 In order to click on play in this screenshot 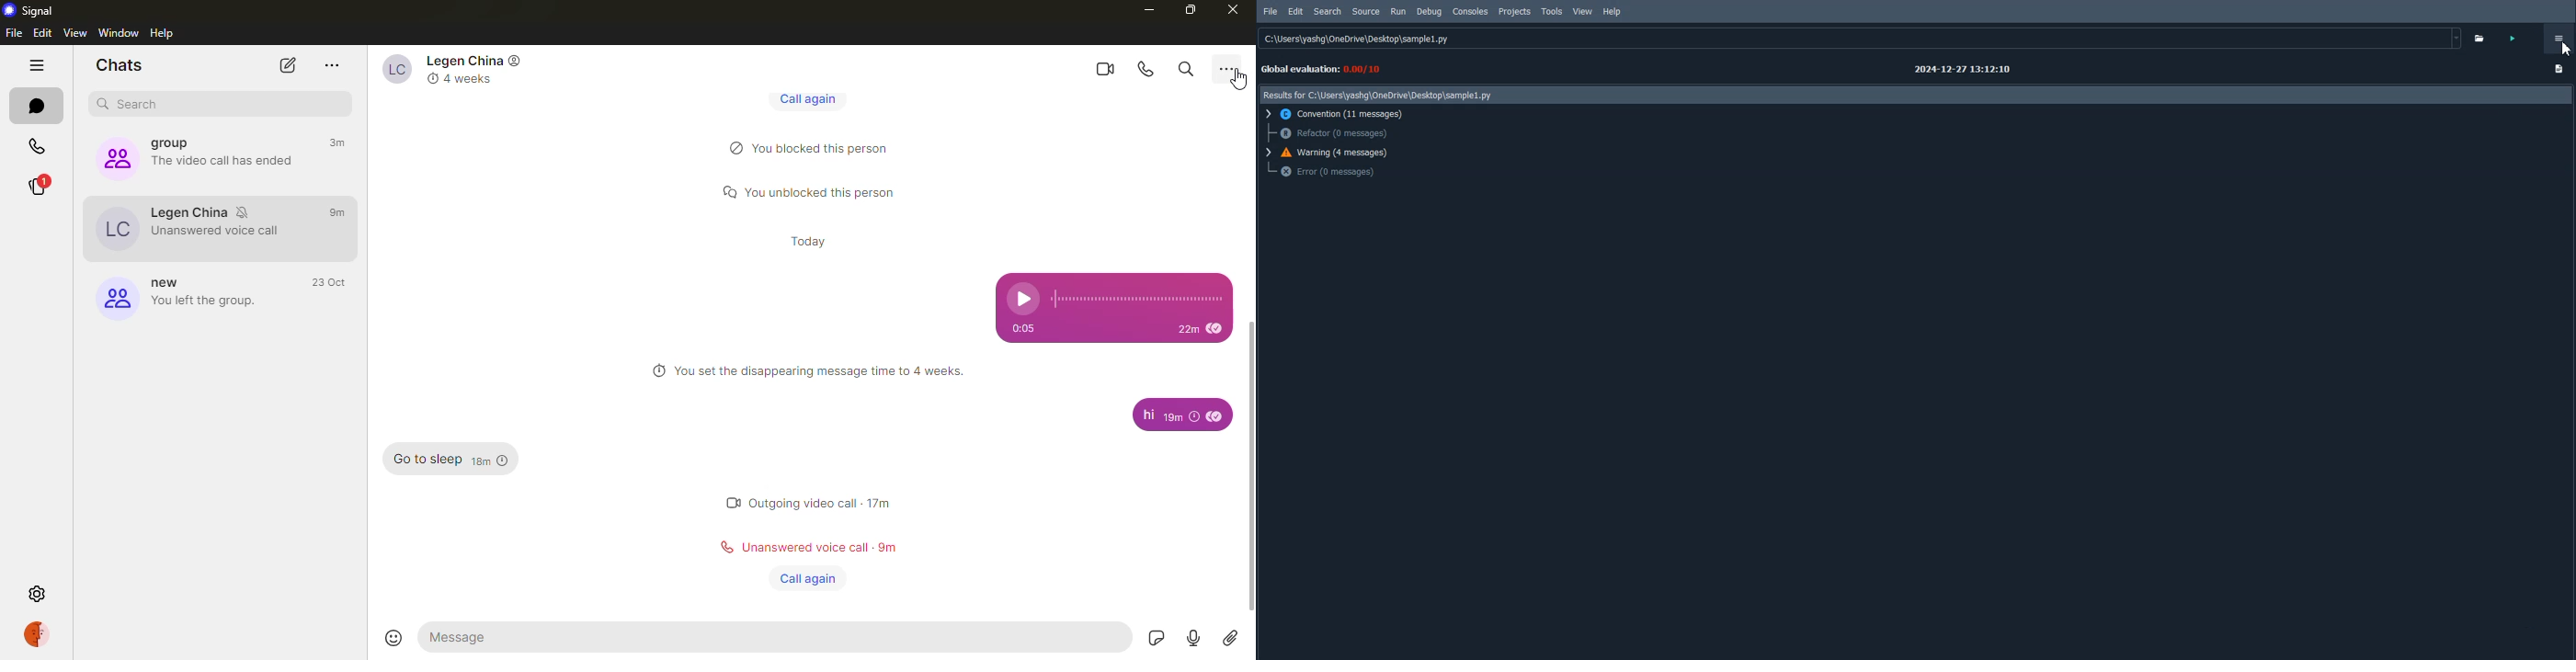, I will do `click(1023, 299)`.